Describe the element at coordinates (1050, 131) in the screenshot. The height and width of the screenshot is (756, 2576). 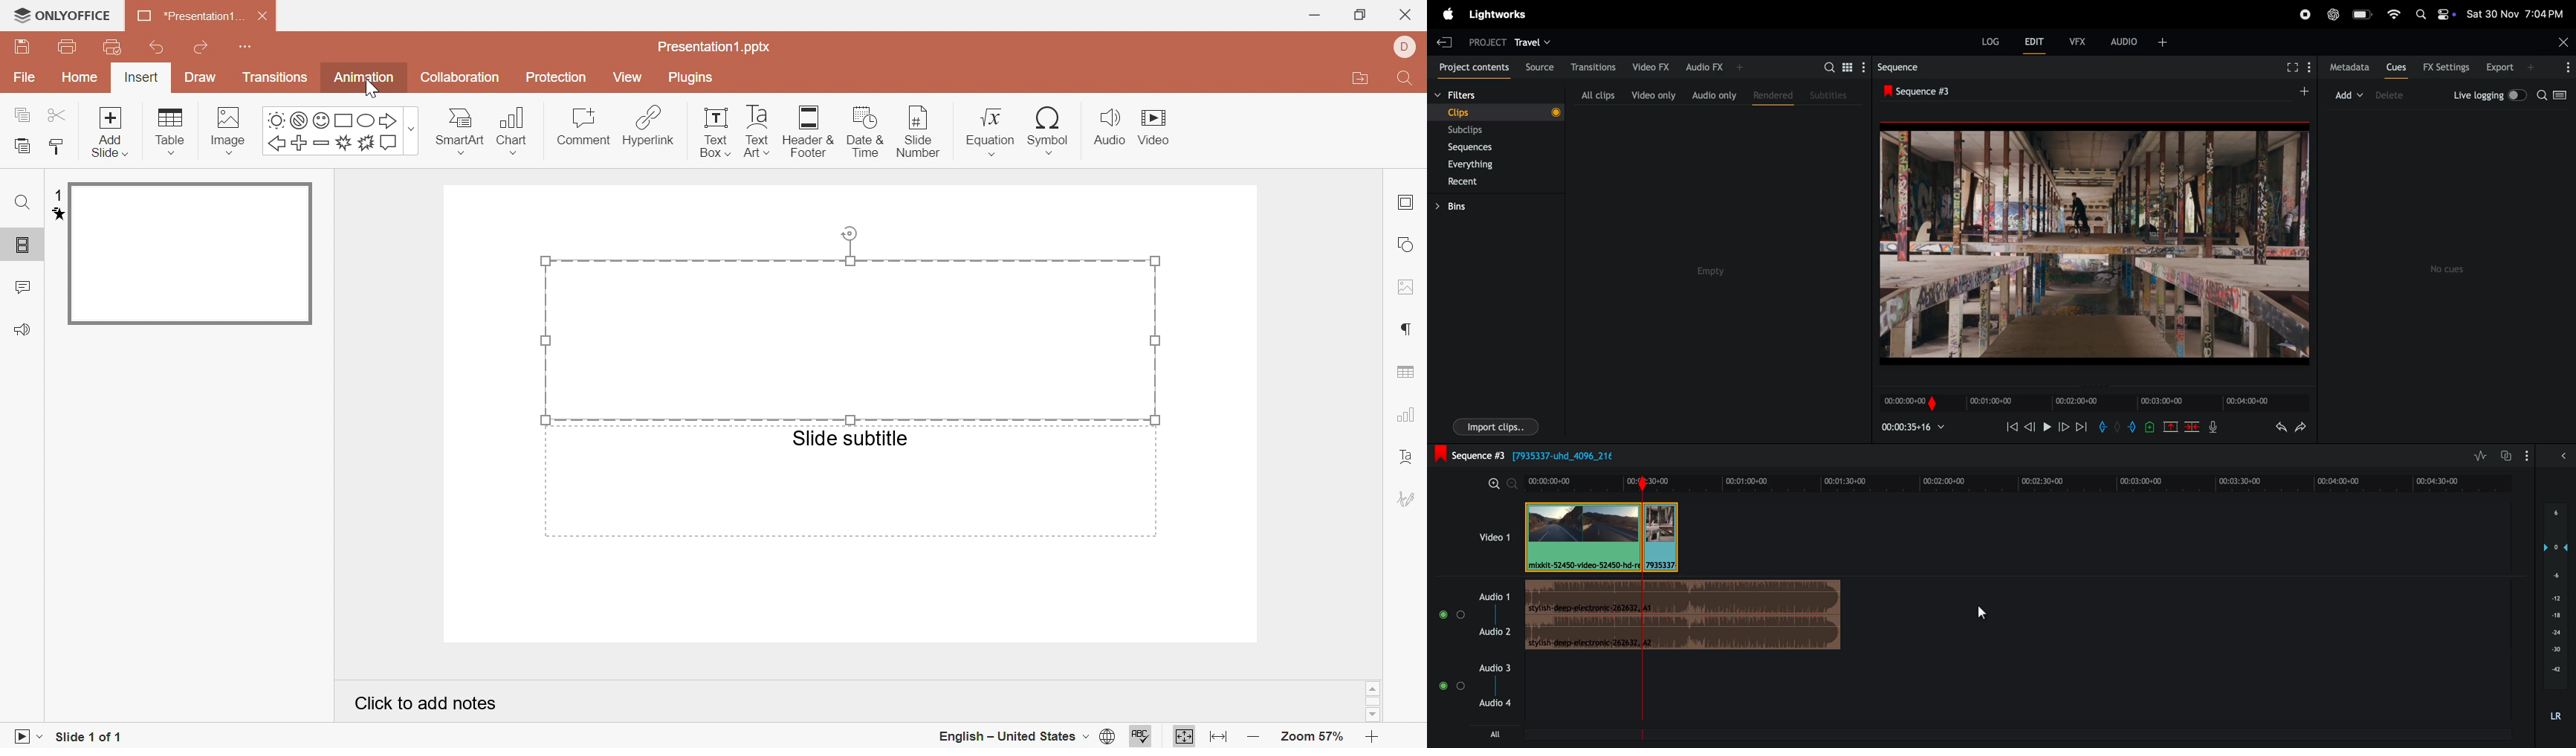
I see `symbol` at that location.